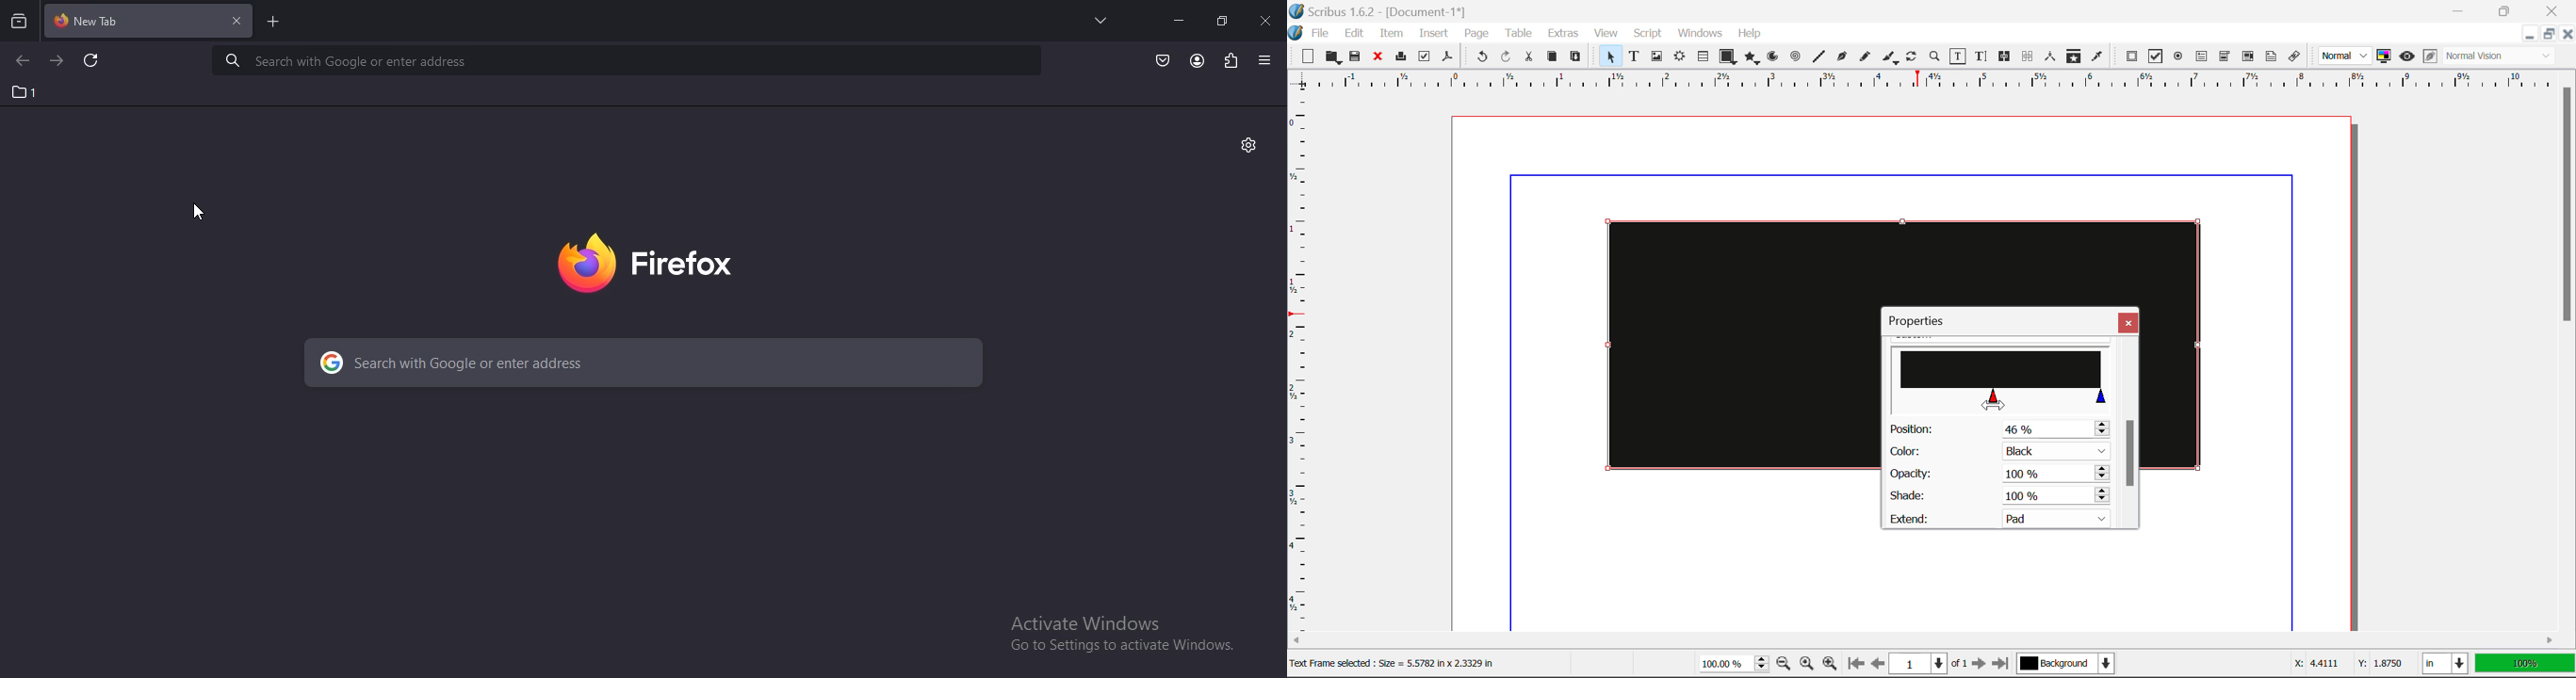 The image size is (2576, 700). What do you see at coordinates (2003, 429) in the screenshot?
I see `Position Altered` at bounding box center [2003, 429].